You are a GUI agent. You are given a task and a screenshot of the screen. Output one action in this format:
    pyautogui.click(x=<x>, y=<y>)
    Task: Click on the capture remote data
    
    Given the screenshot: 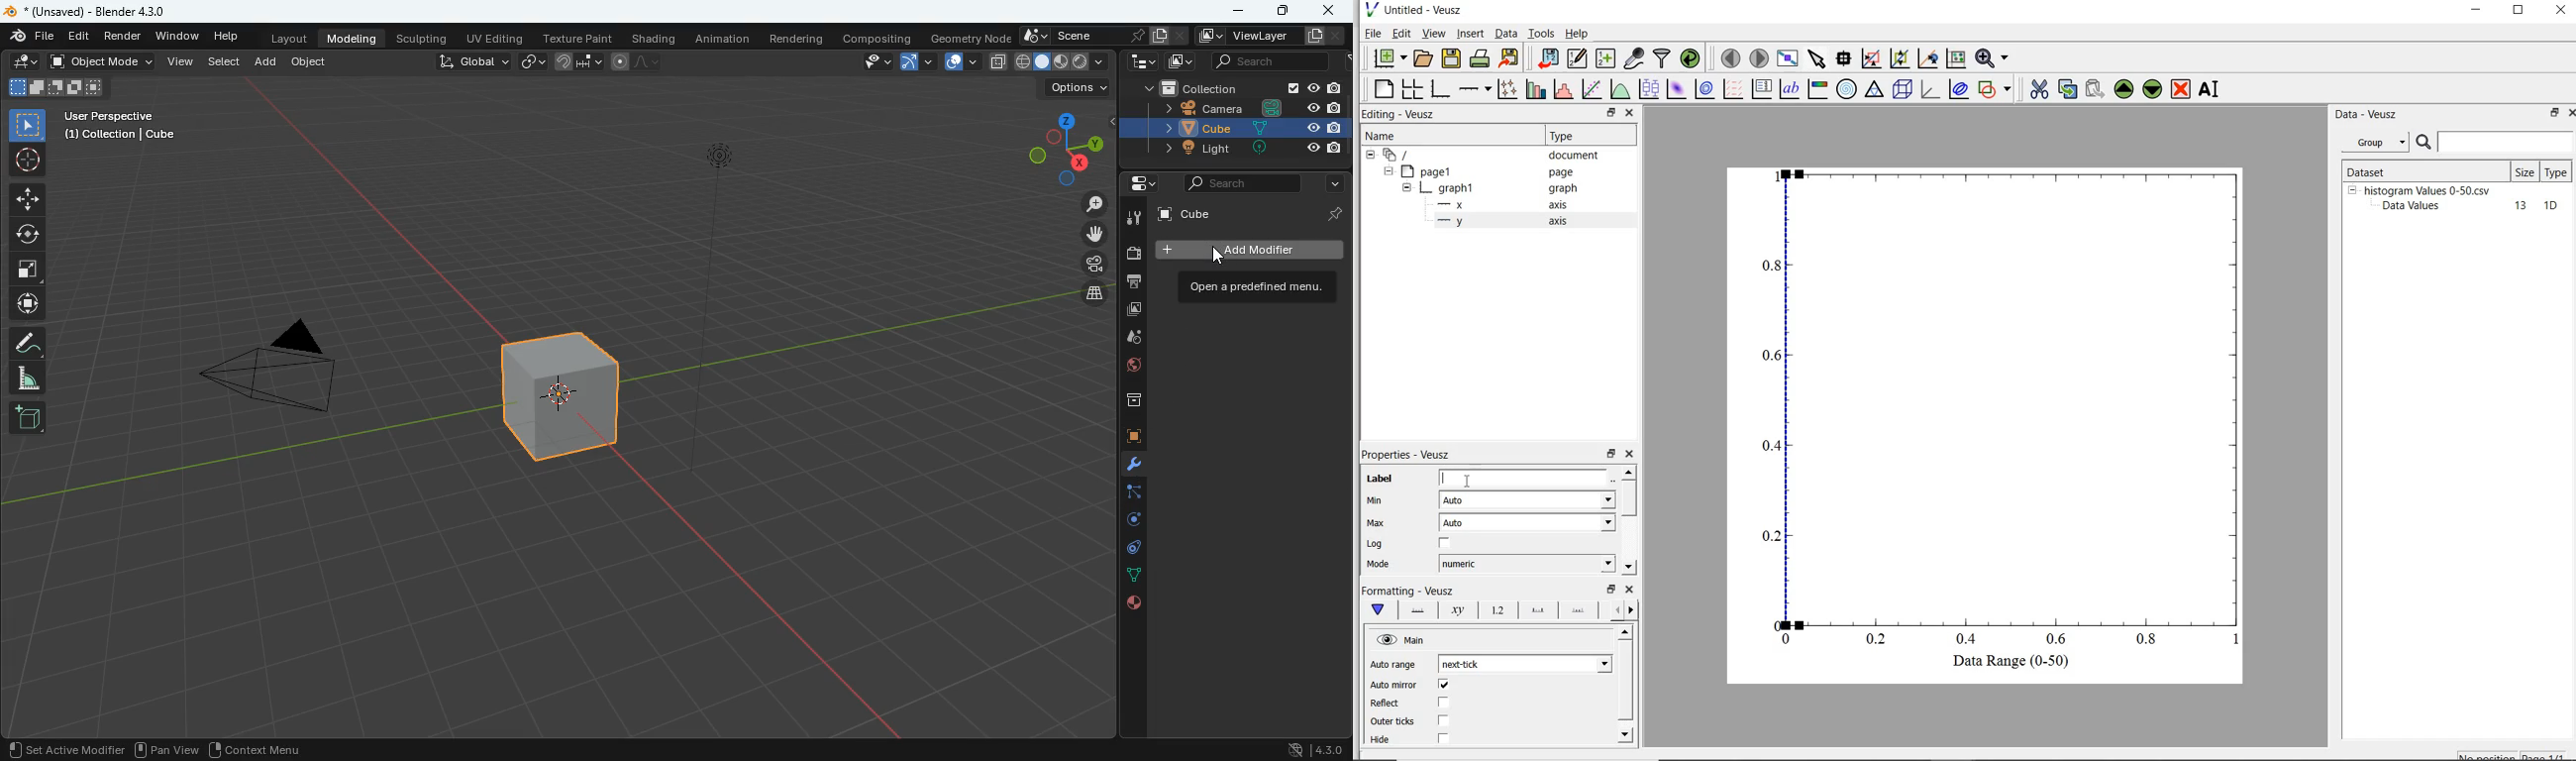 What is the action you would take?
    pyautogui.click(x=1634, y=59)
    